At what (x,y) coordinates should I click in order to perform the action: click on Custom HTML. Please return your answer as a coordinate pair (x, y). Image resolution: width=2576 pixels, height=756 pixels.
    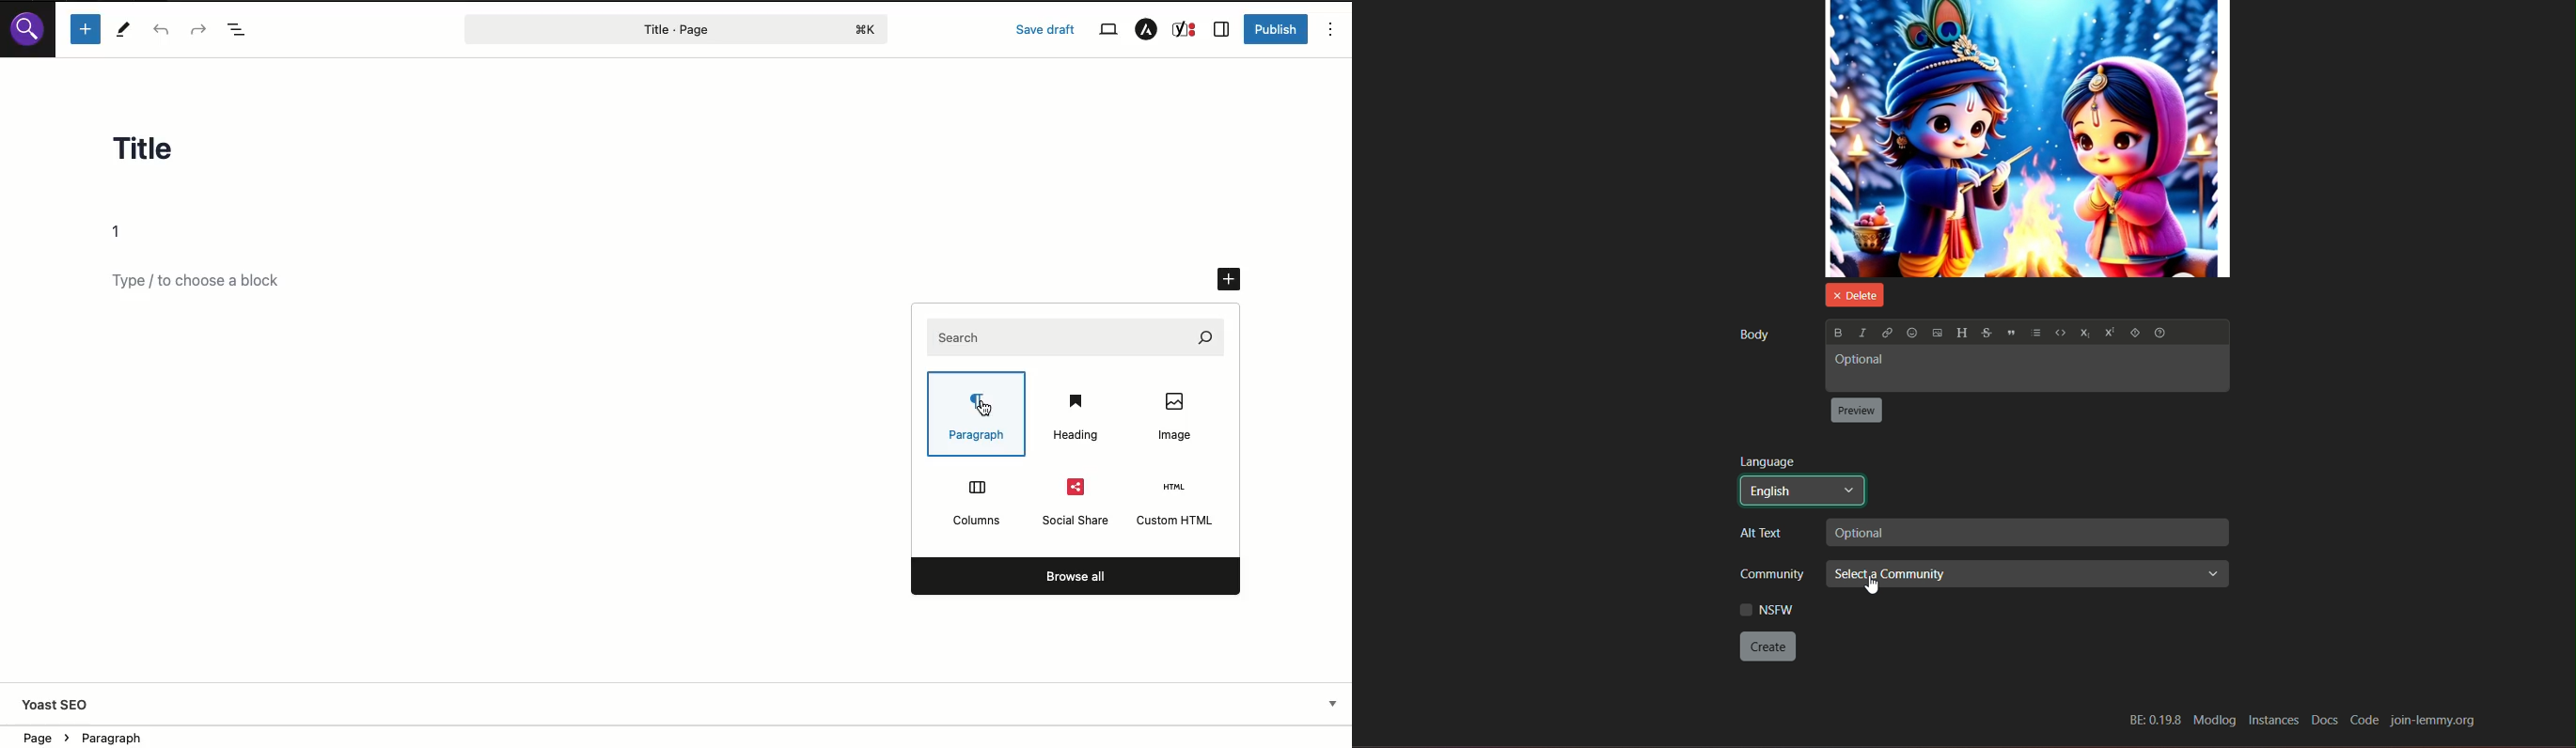
    Looking at the image, I should click on (1177, 504).